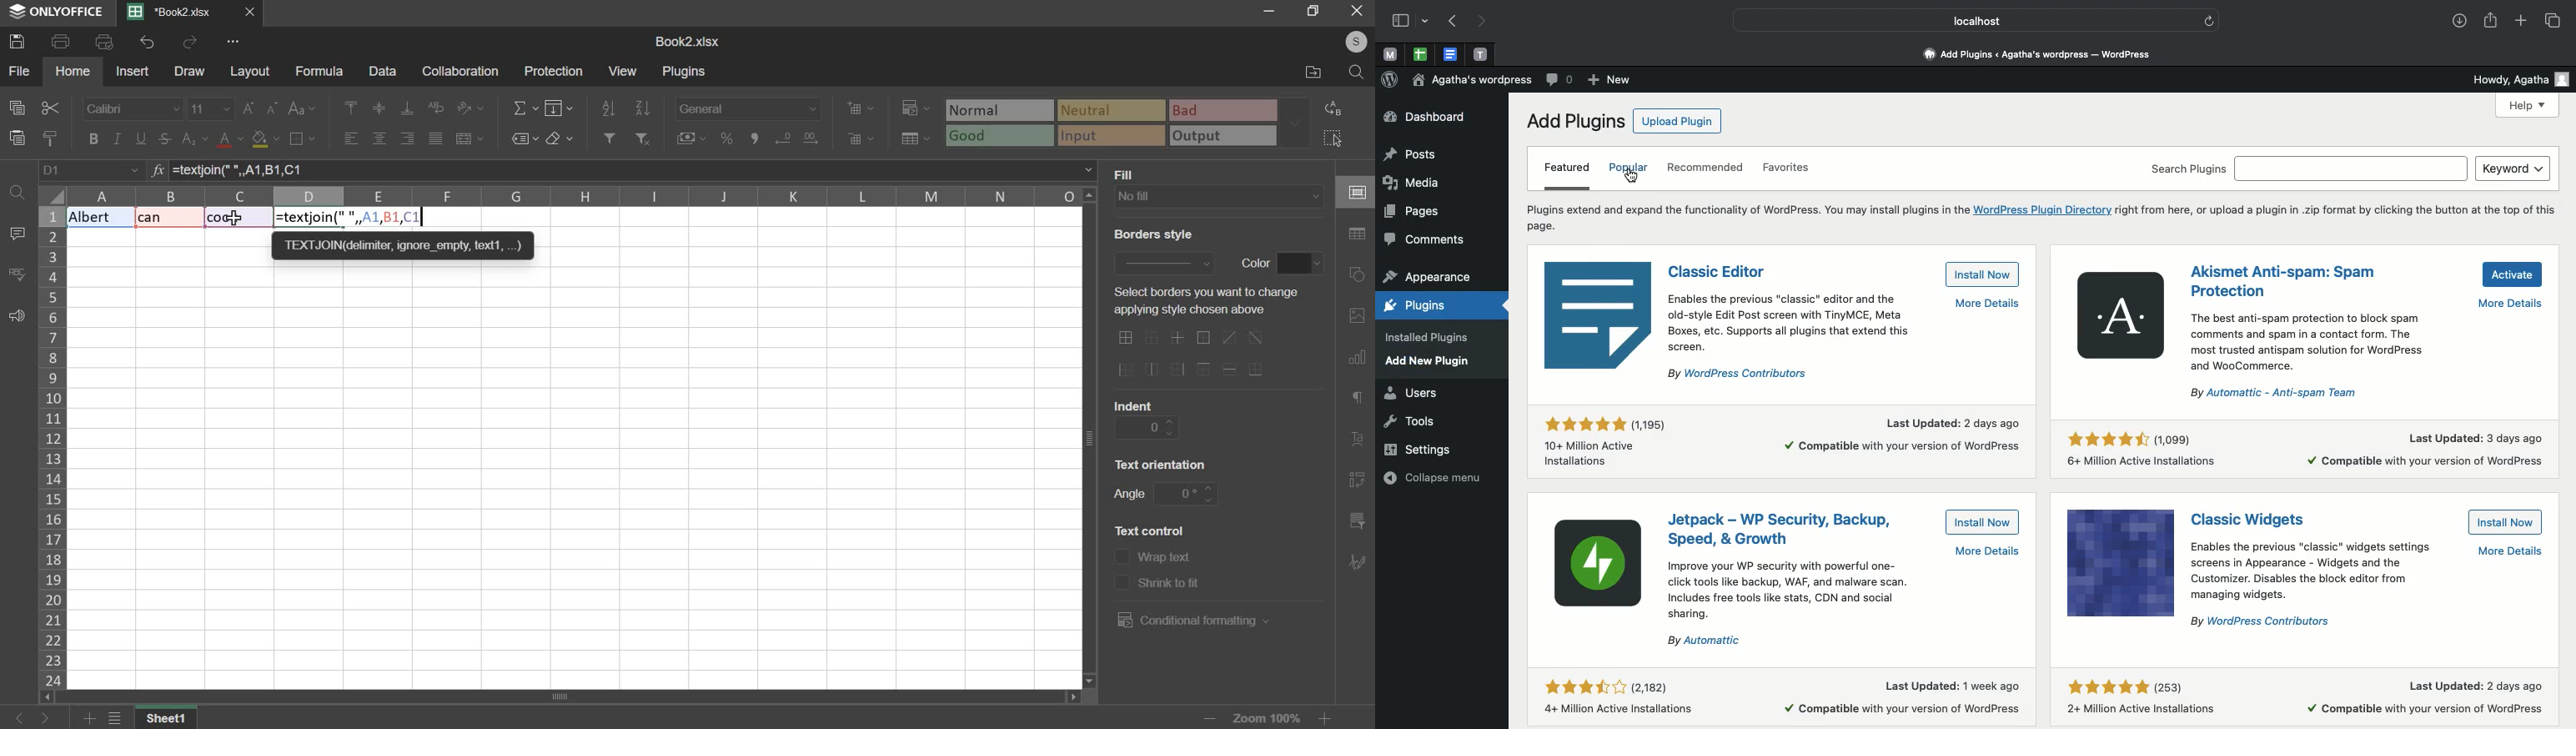  Describe the element at coordinates (235, 42) in the screenshot. I see `view more` at that location.